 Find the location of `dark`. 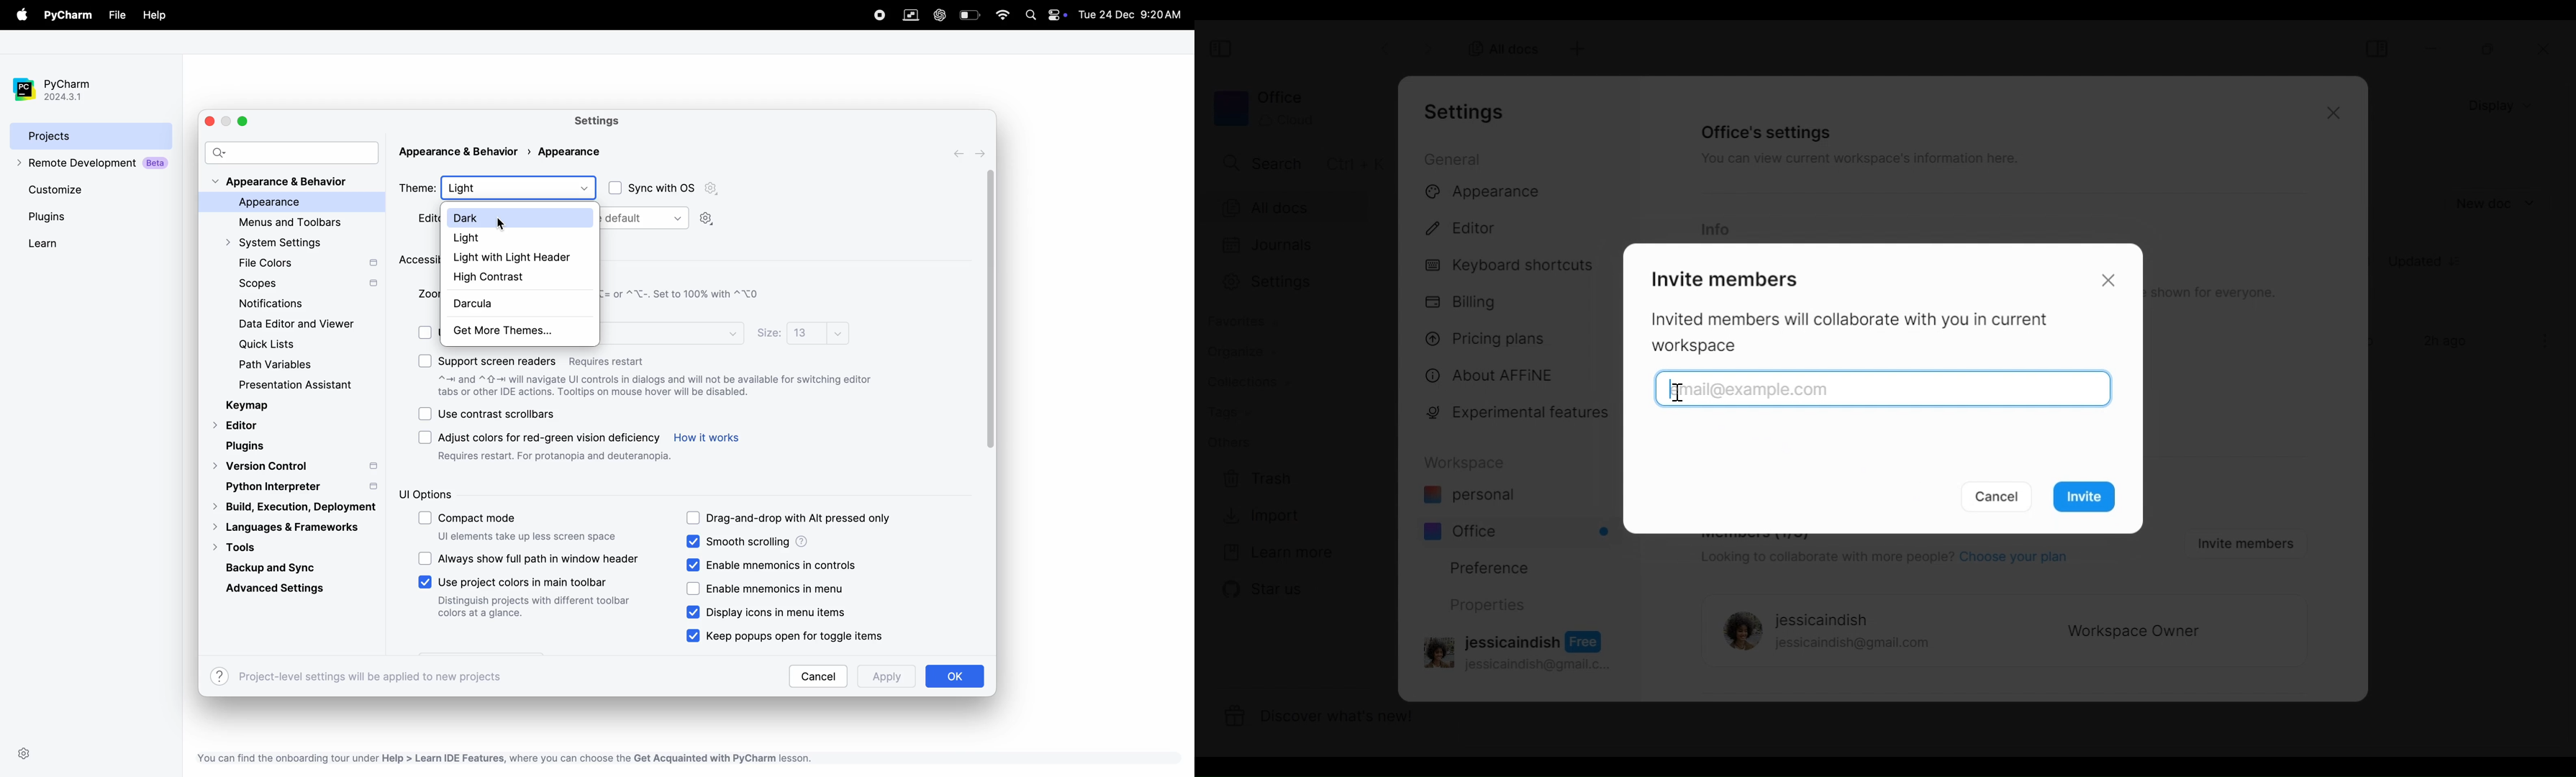

dark is located at coordinates (521, 217).